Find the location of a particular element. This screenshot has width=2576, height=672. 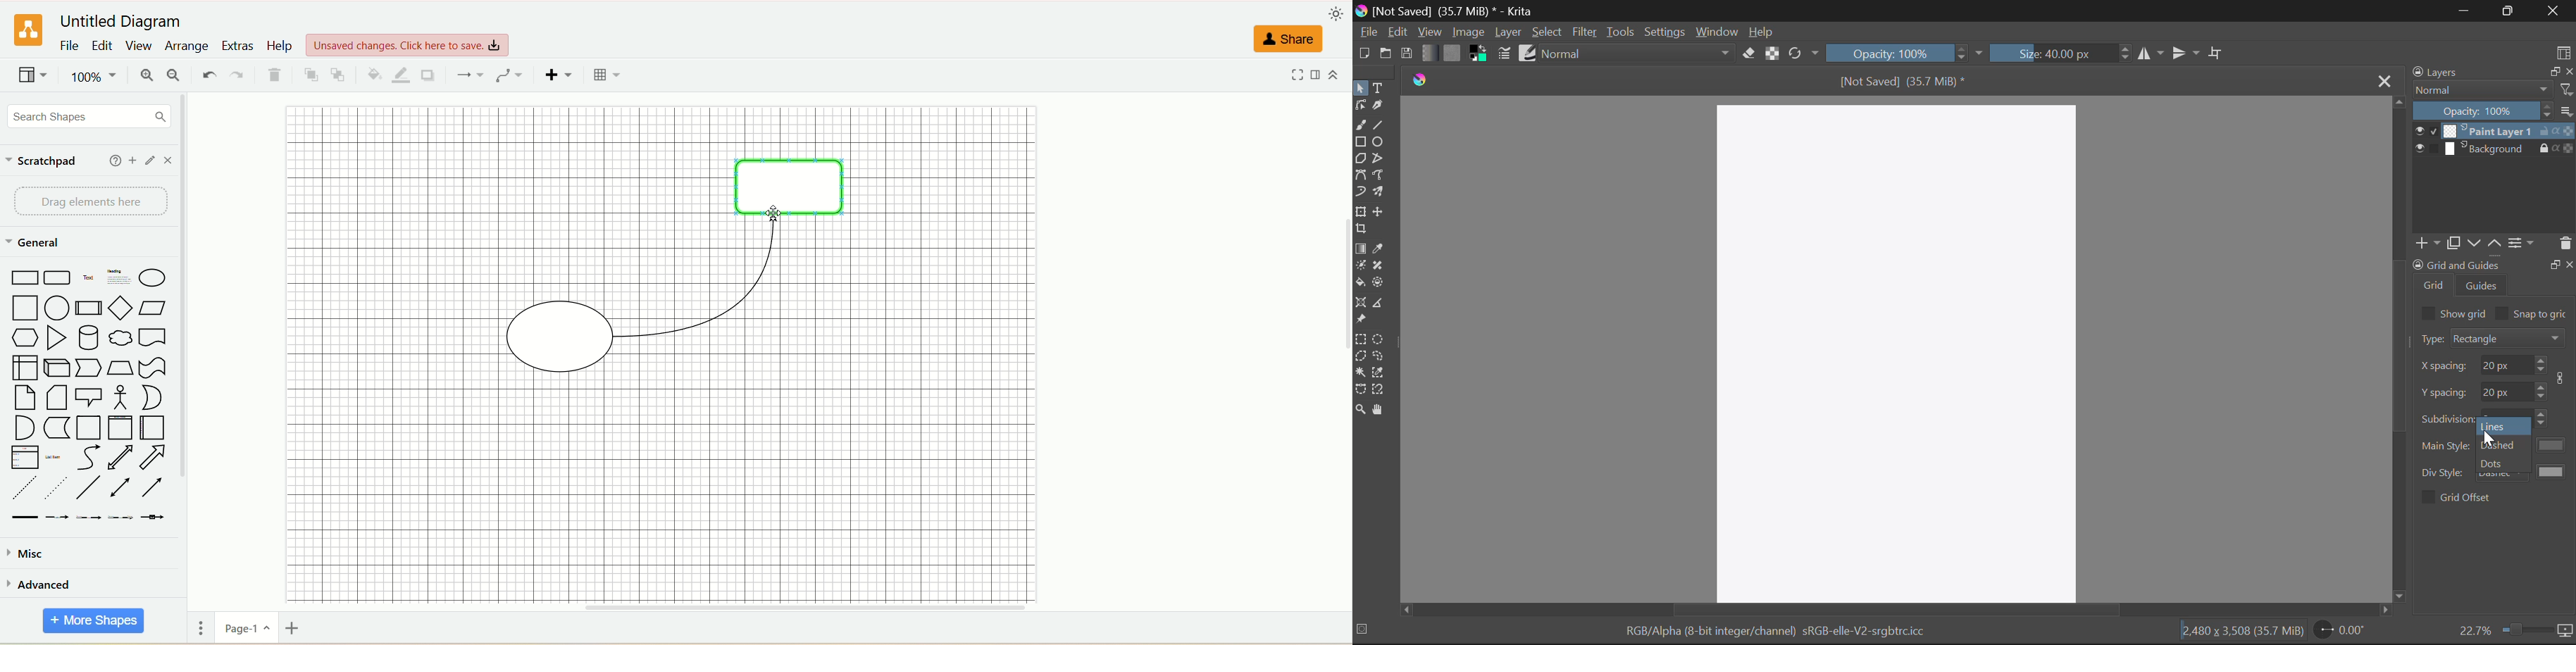

spacing x is located at coordinates (2505, 365).